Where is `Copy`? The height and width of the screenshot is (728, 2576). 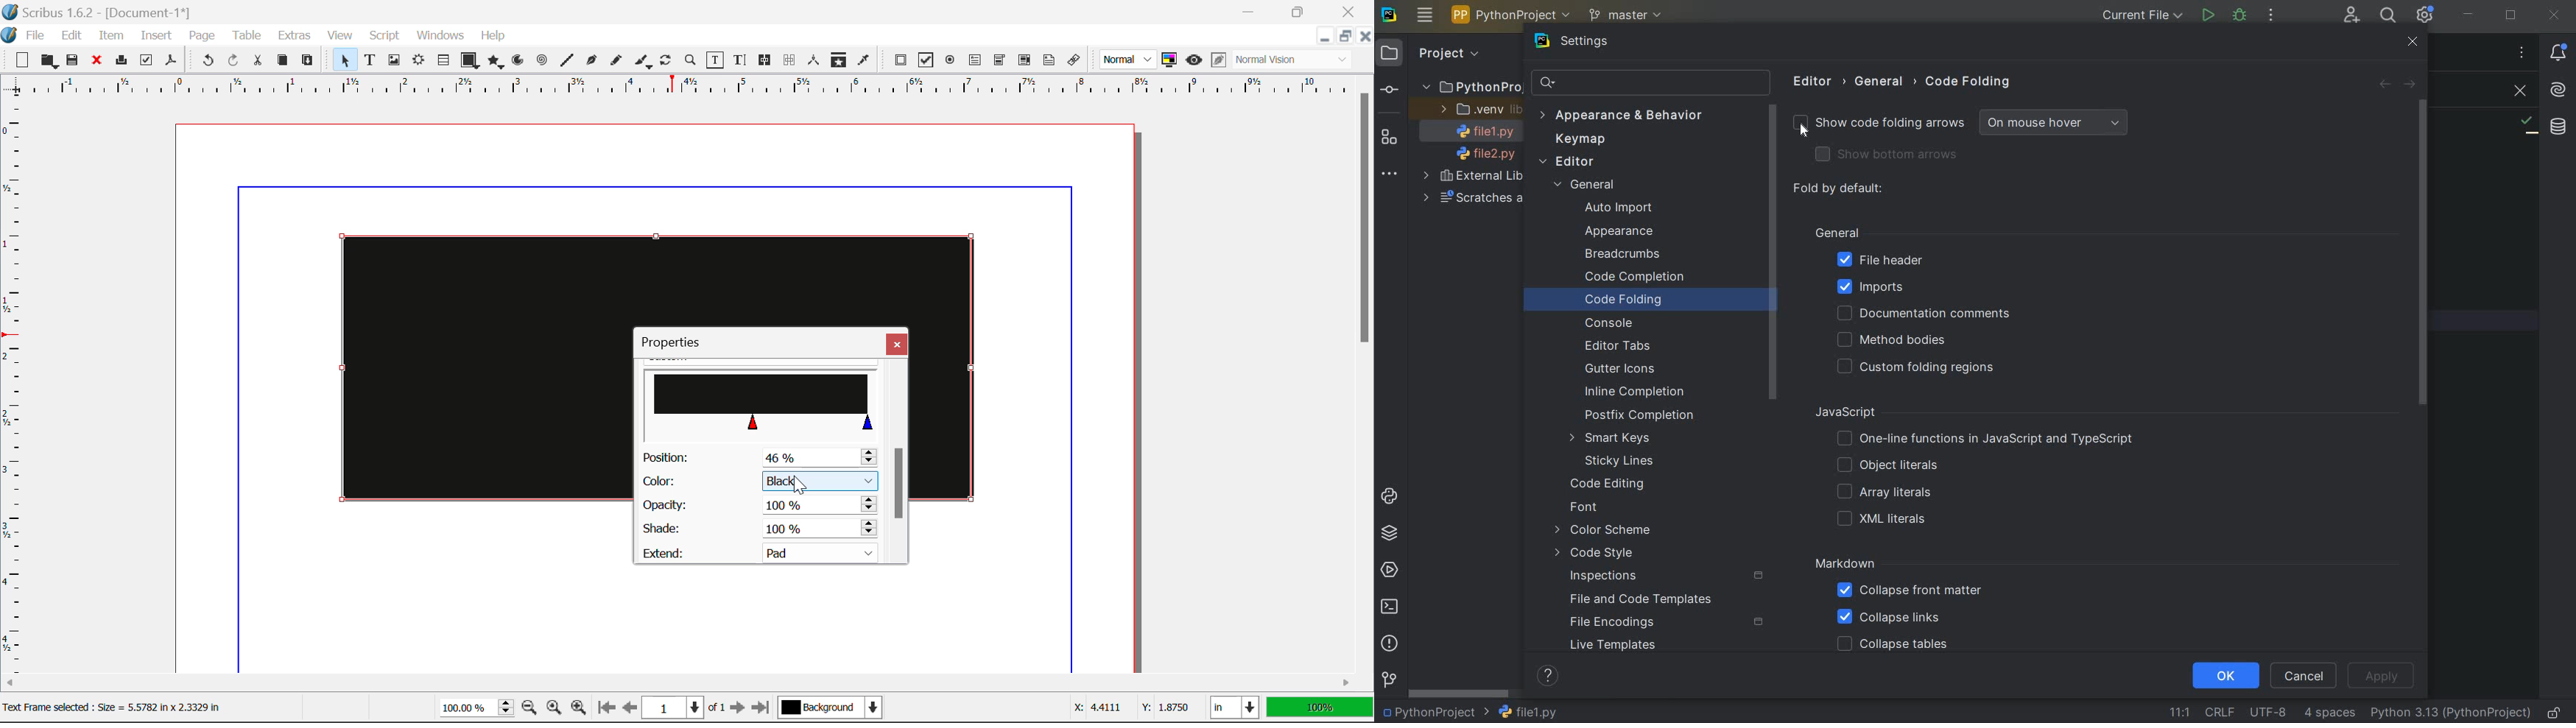
Copy is located at coordinates (284, 60).